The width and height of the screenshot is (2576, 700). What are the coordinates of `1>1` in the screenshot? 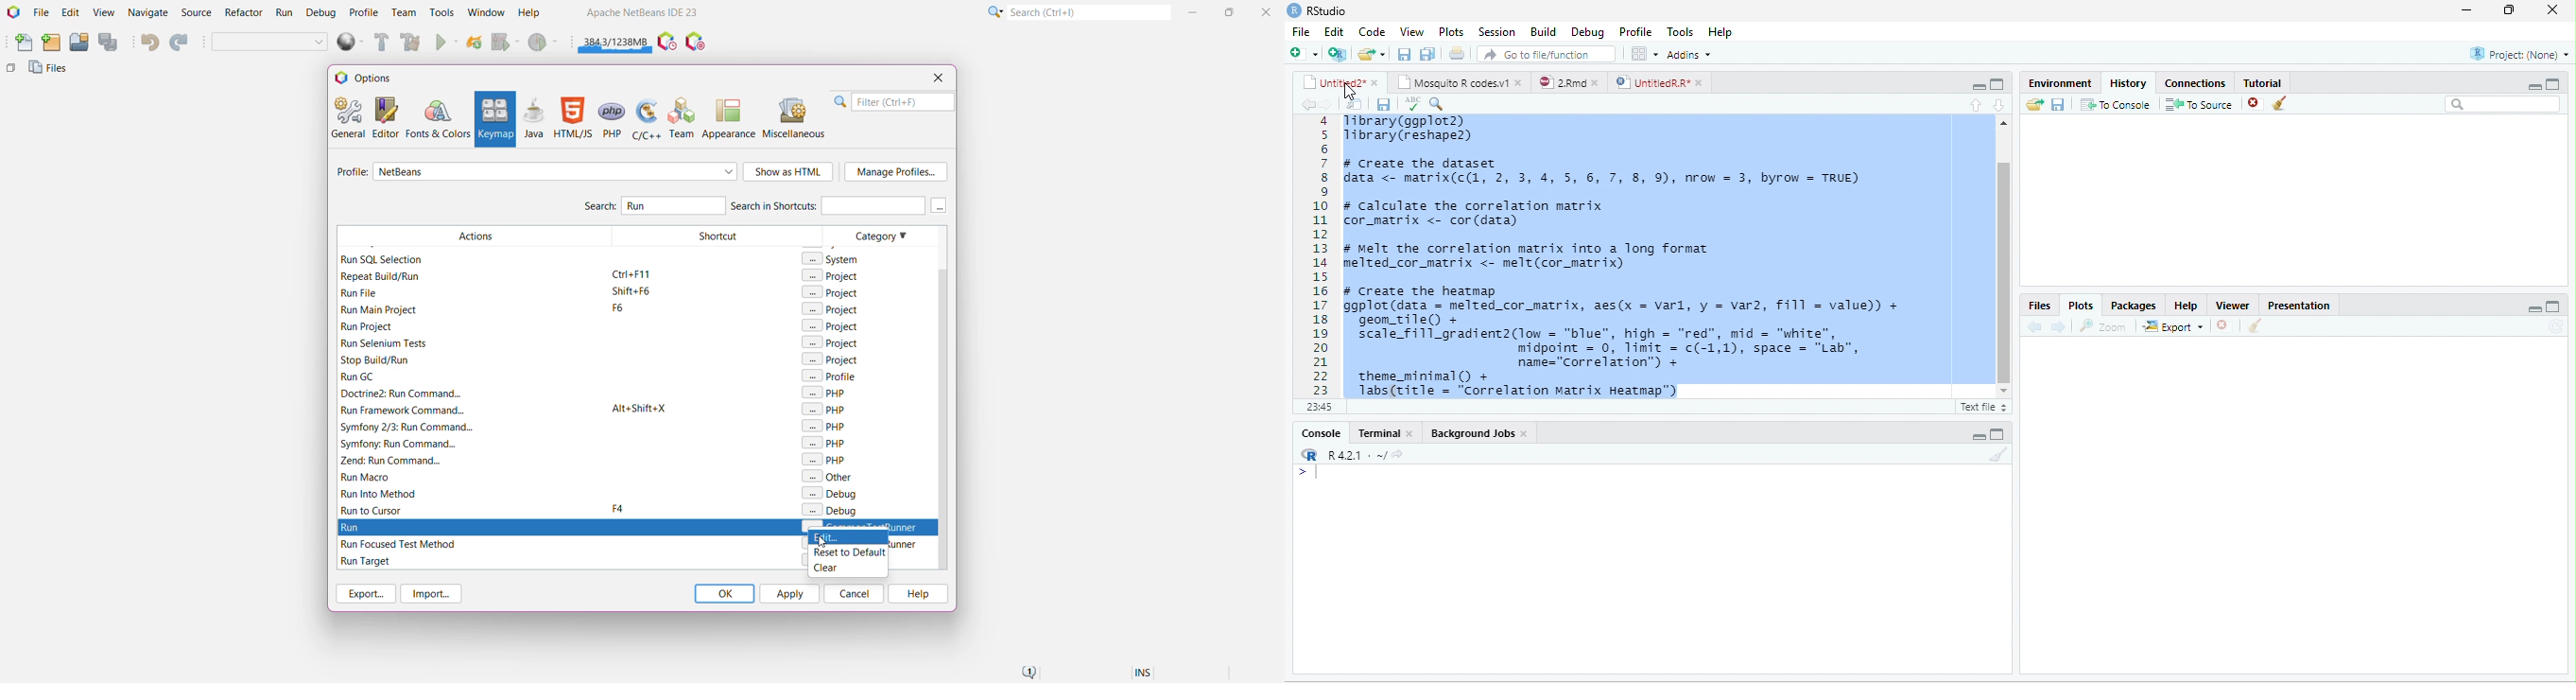 It's located at (1318, 406).